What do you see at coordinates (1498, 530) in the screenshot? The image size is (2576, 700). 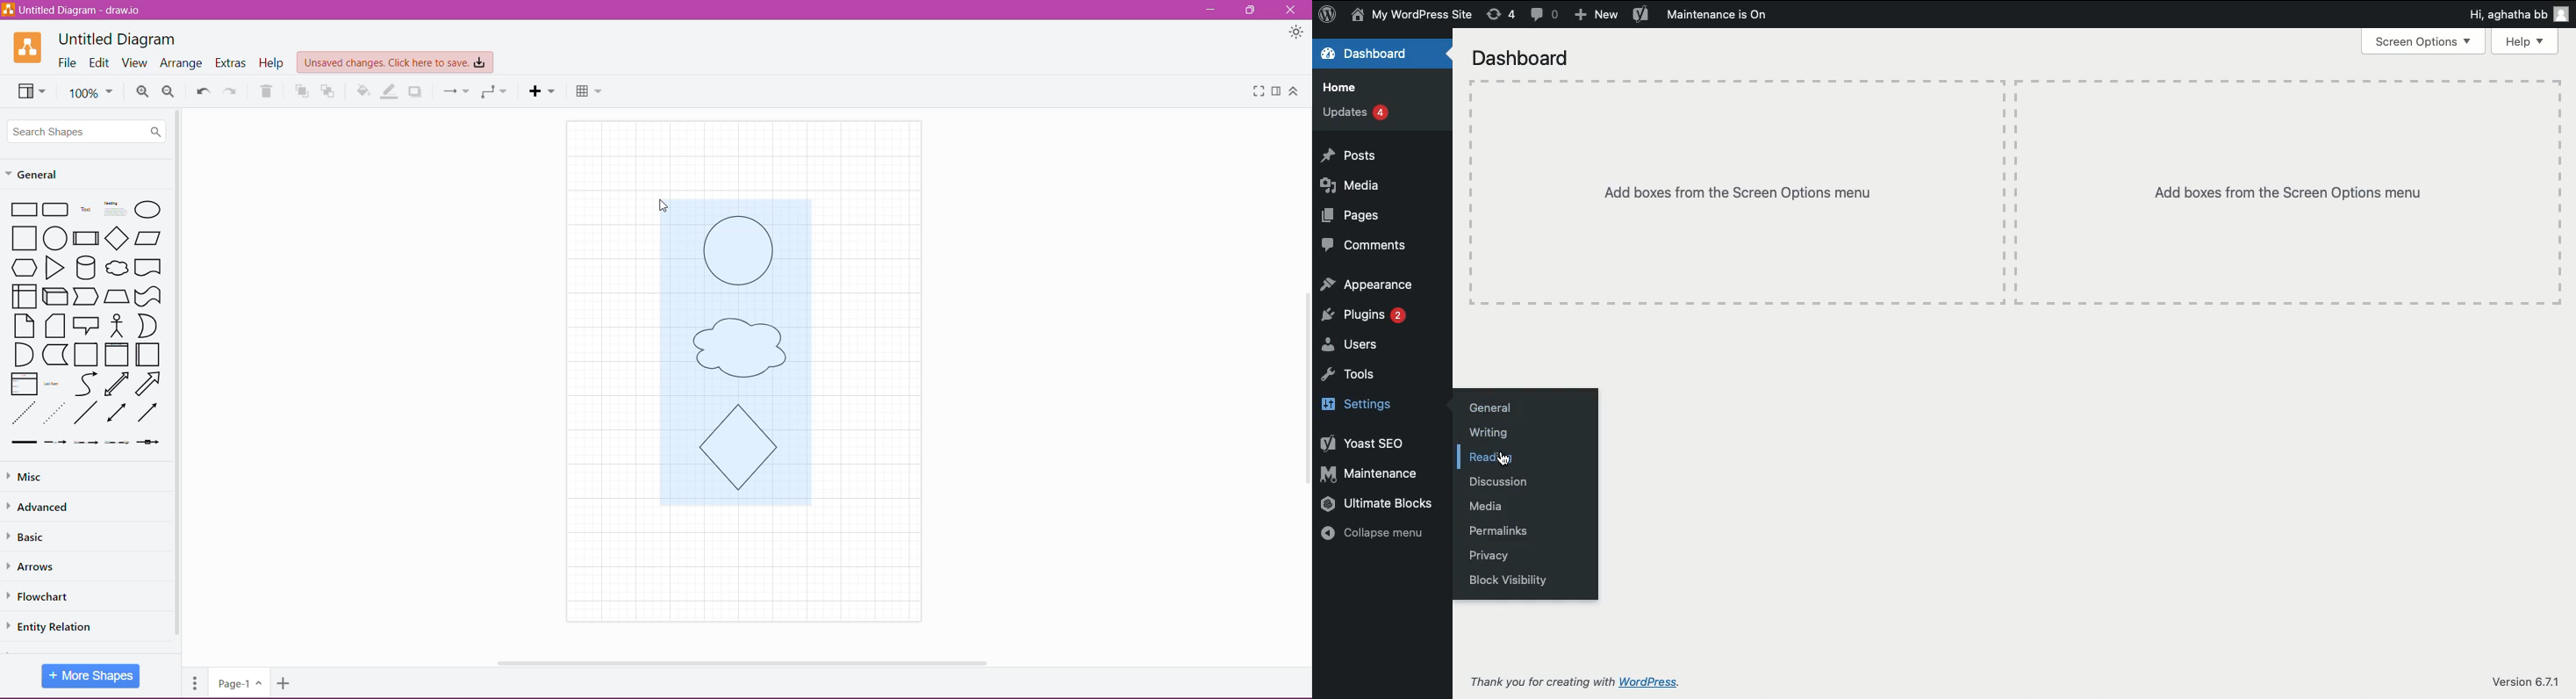 I see `permalinks` at bounding box center [1498, 530].